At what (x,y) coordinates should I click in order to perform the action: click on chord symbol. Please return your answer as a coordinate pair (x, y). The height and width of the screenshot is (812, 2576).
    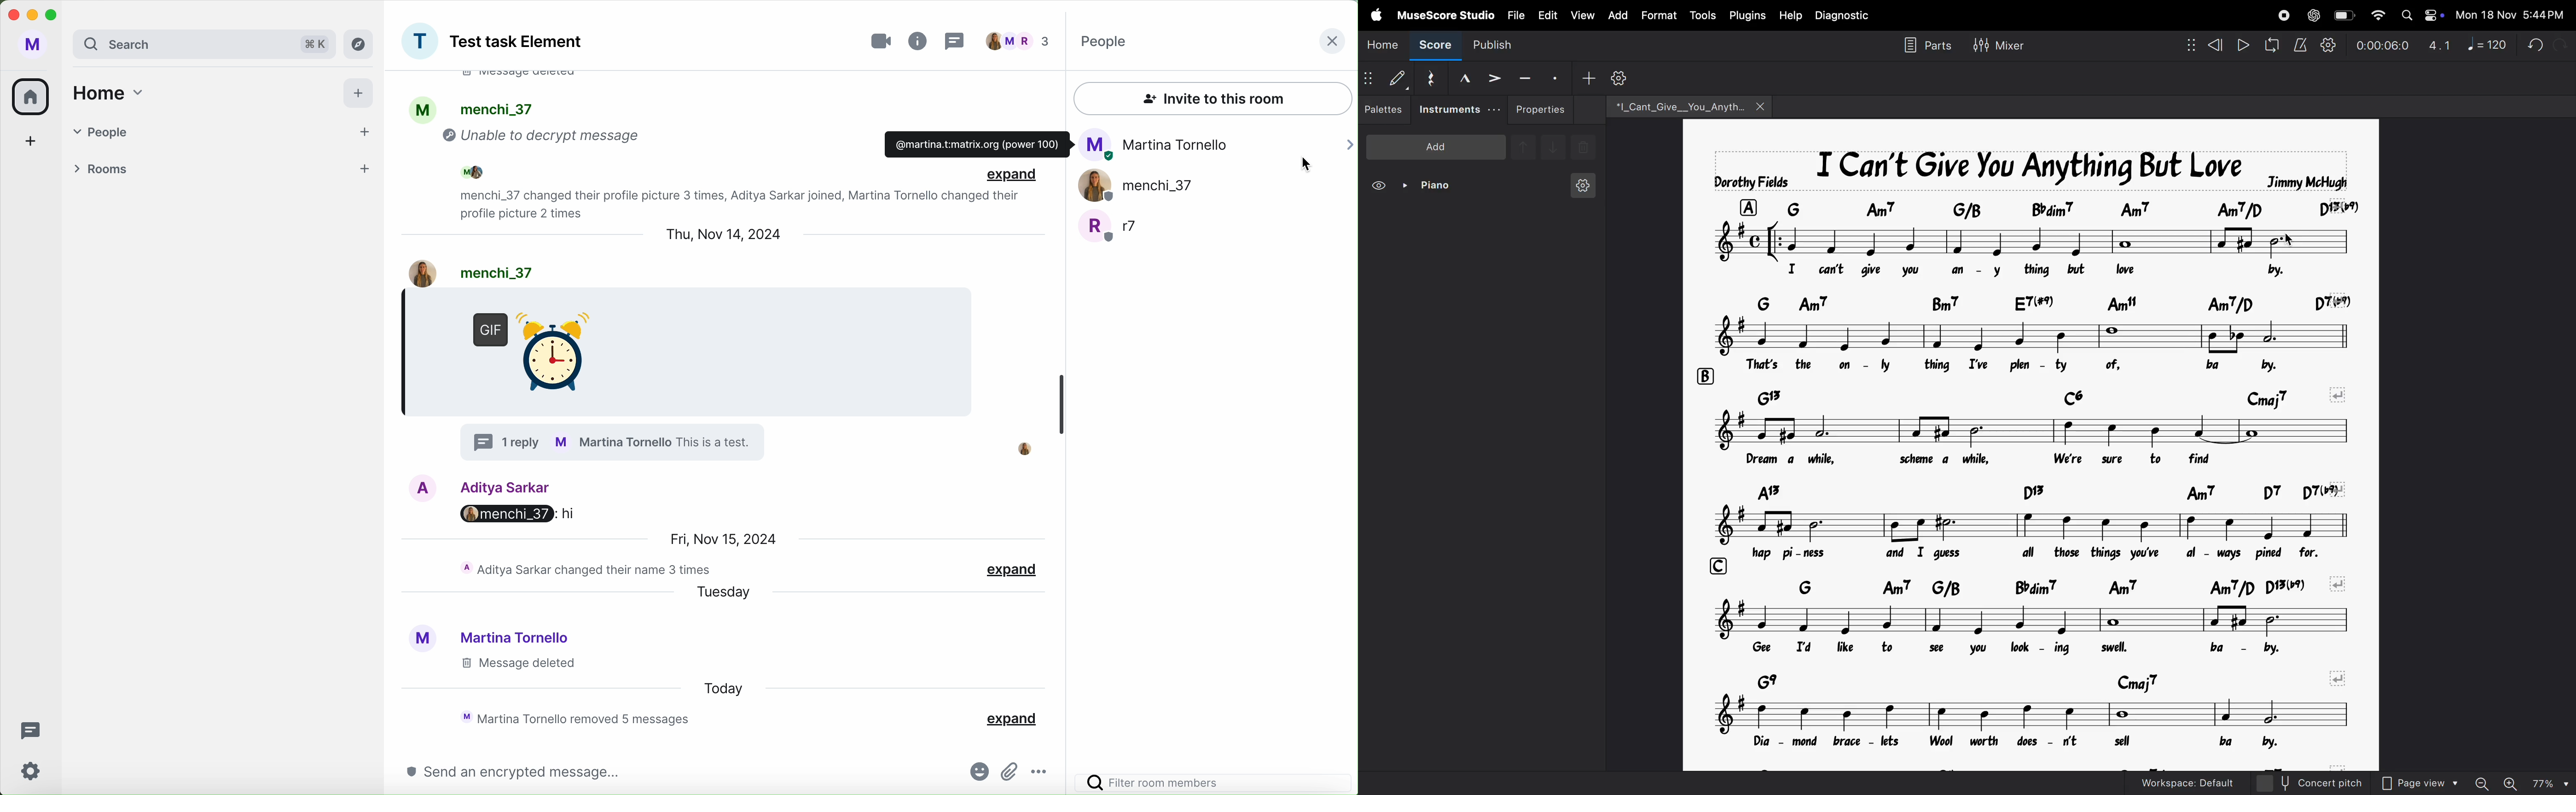
    Looking at the image, I should click on (2069, 208).